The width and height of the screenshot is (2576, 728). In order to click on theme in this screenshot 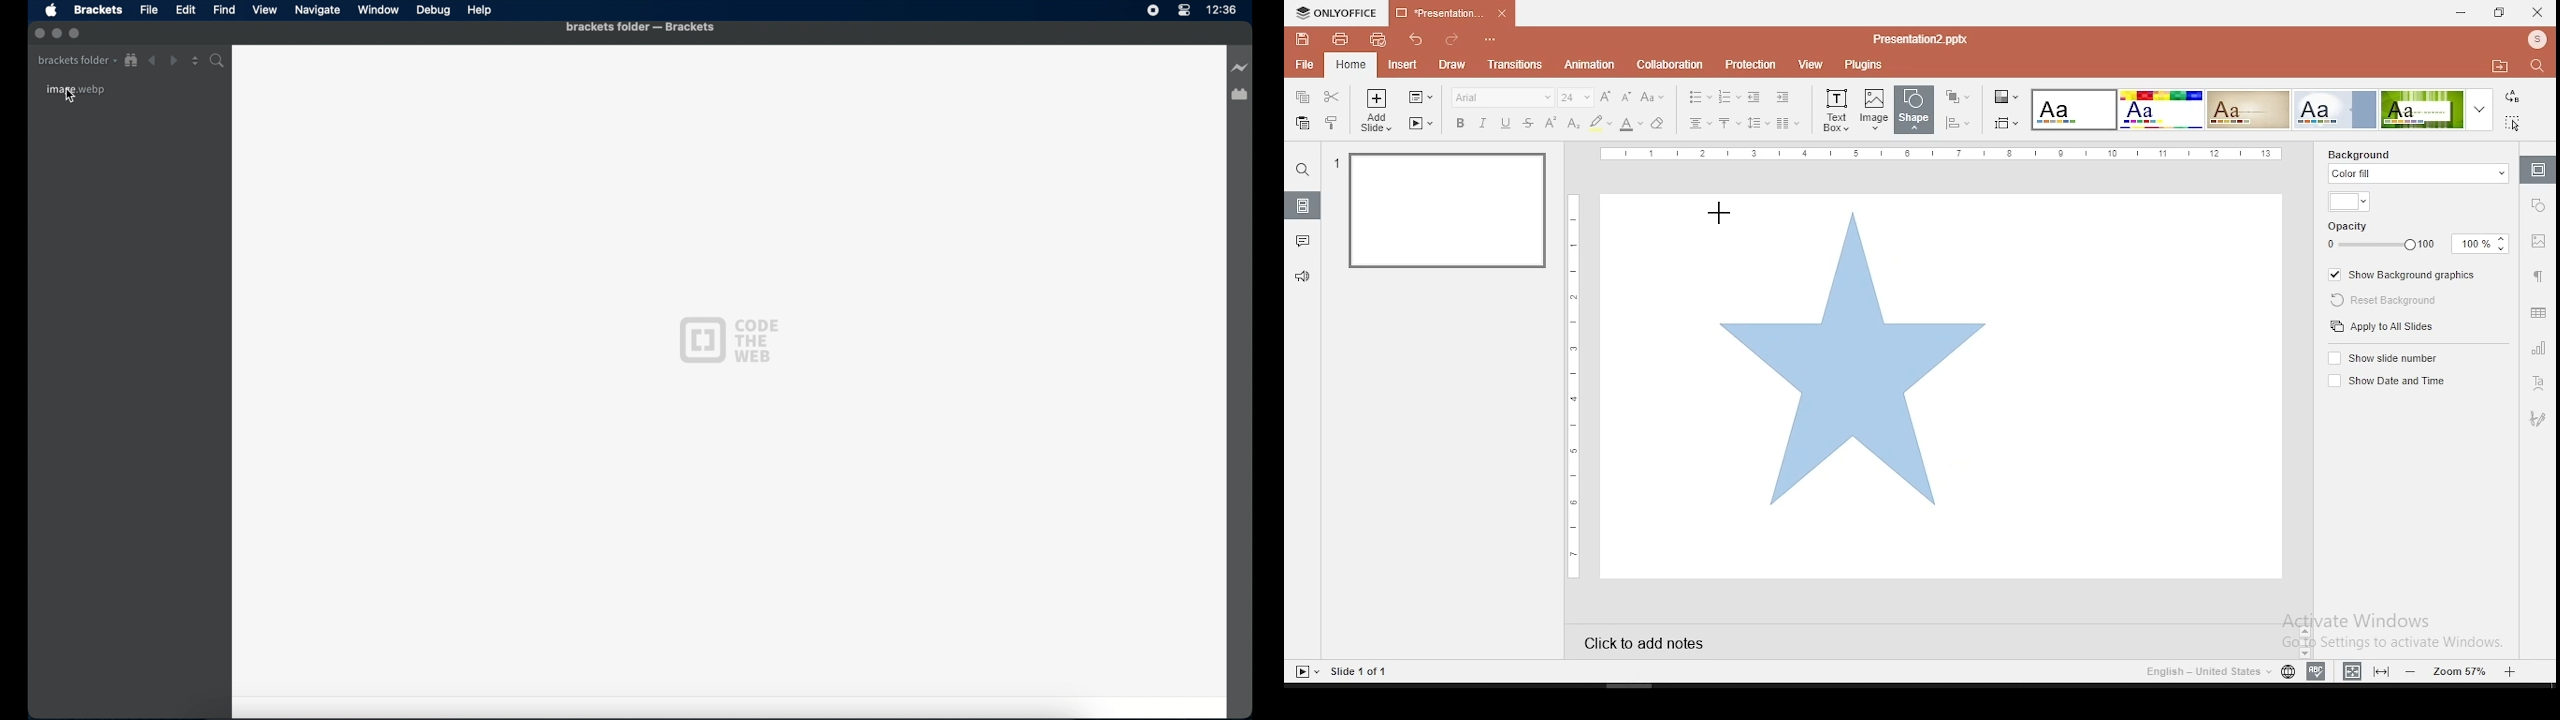, I will do `click(2248, 110)`.